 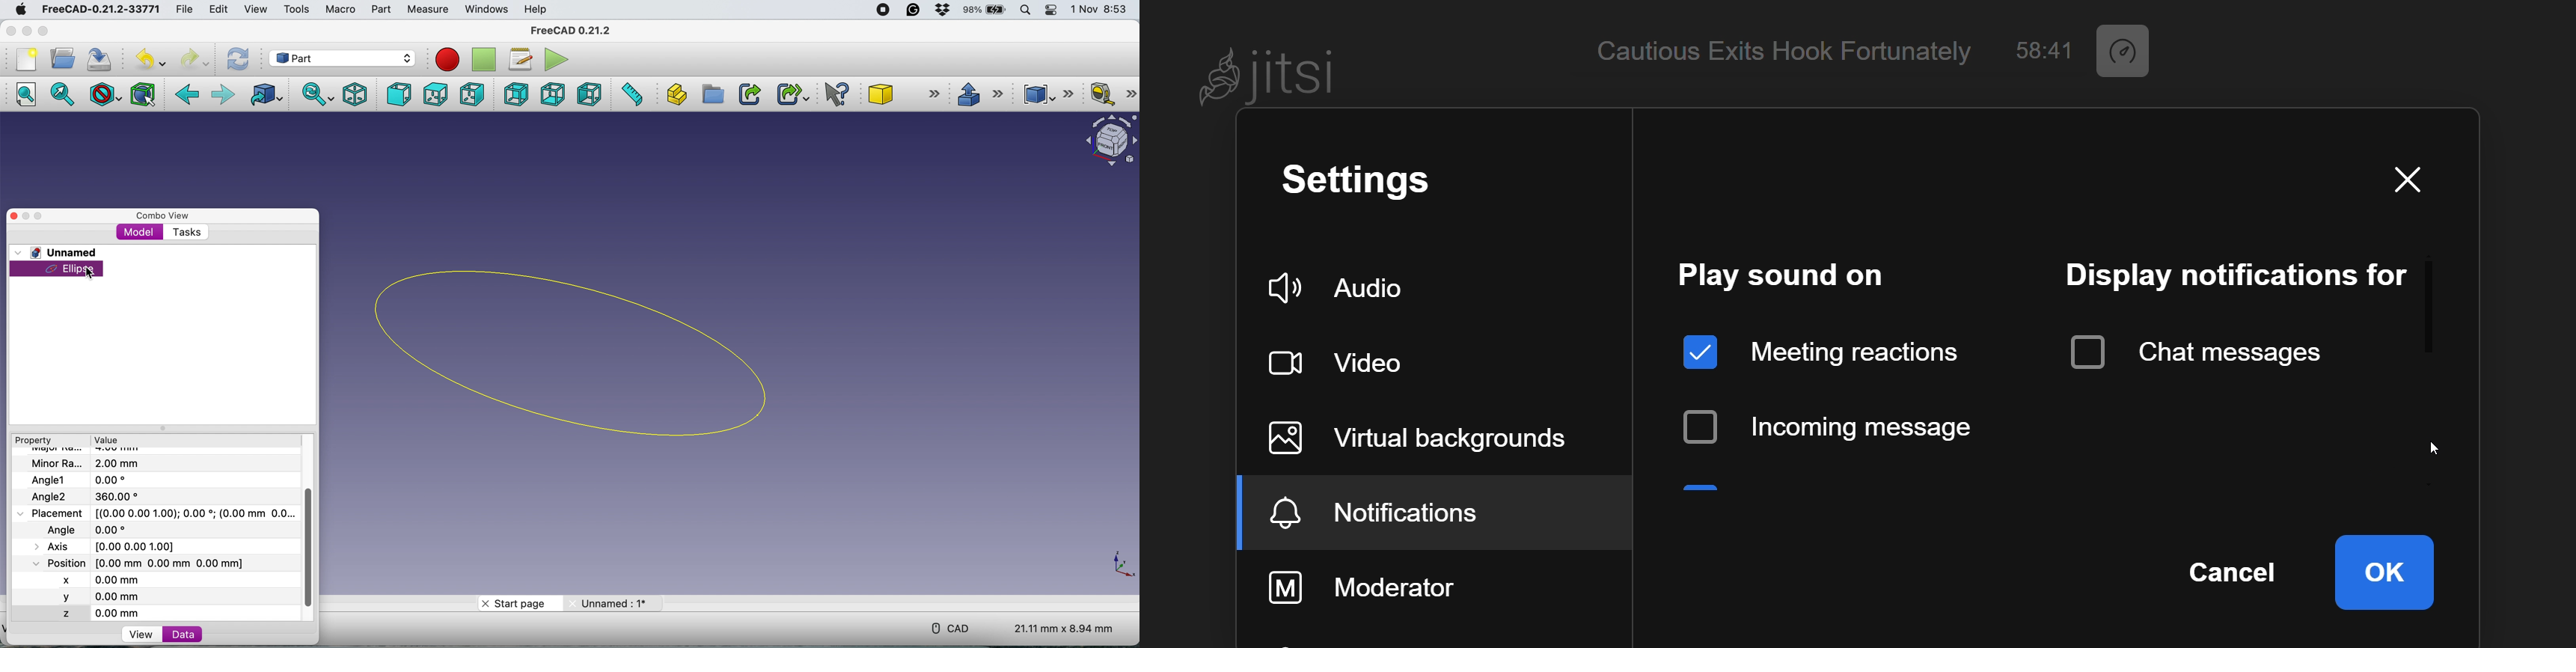 What do you see at coordinates (610, 604) in the screenshot?
I see `unnamed` at bounding box center [610, 604].